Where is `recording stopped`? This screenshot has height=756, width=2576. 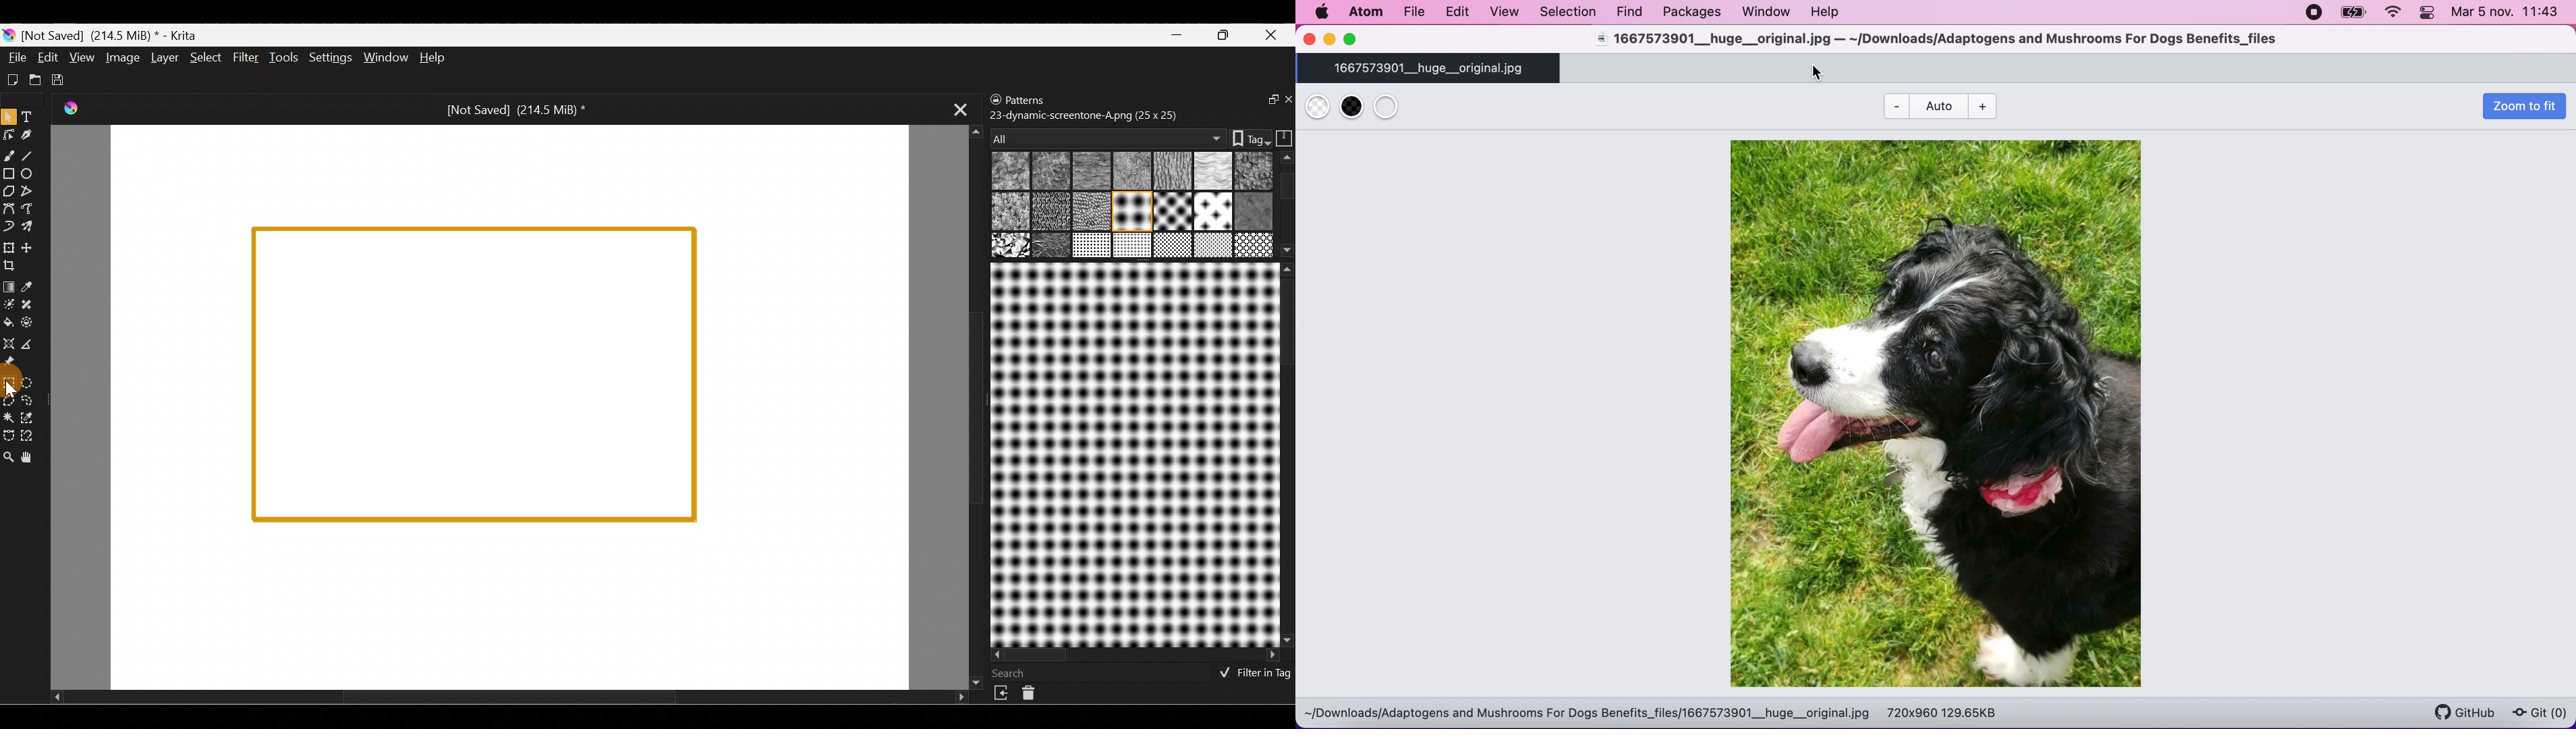 recording stopped is located at coordinates (2315, 14).